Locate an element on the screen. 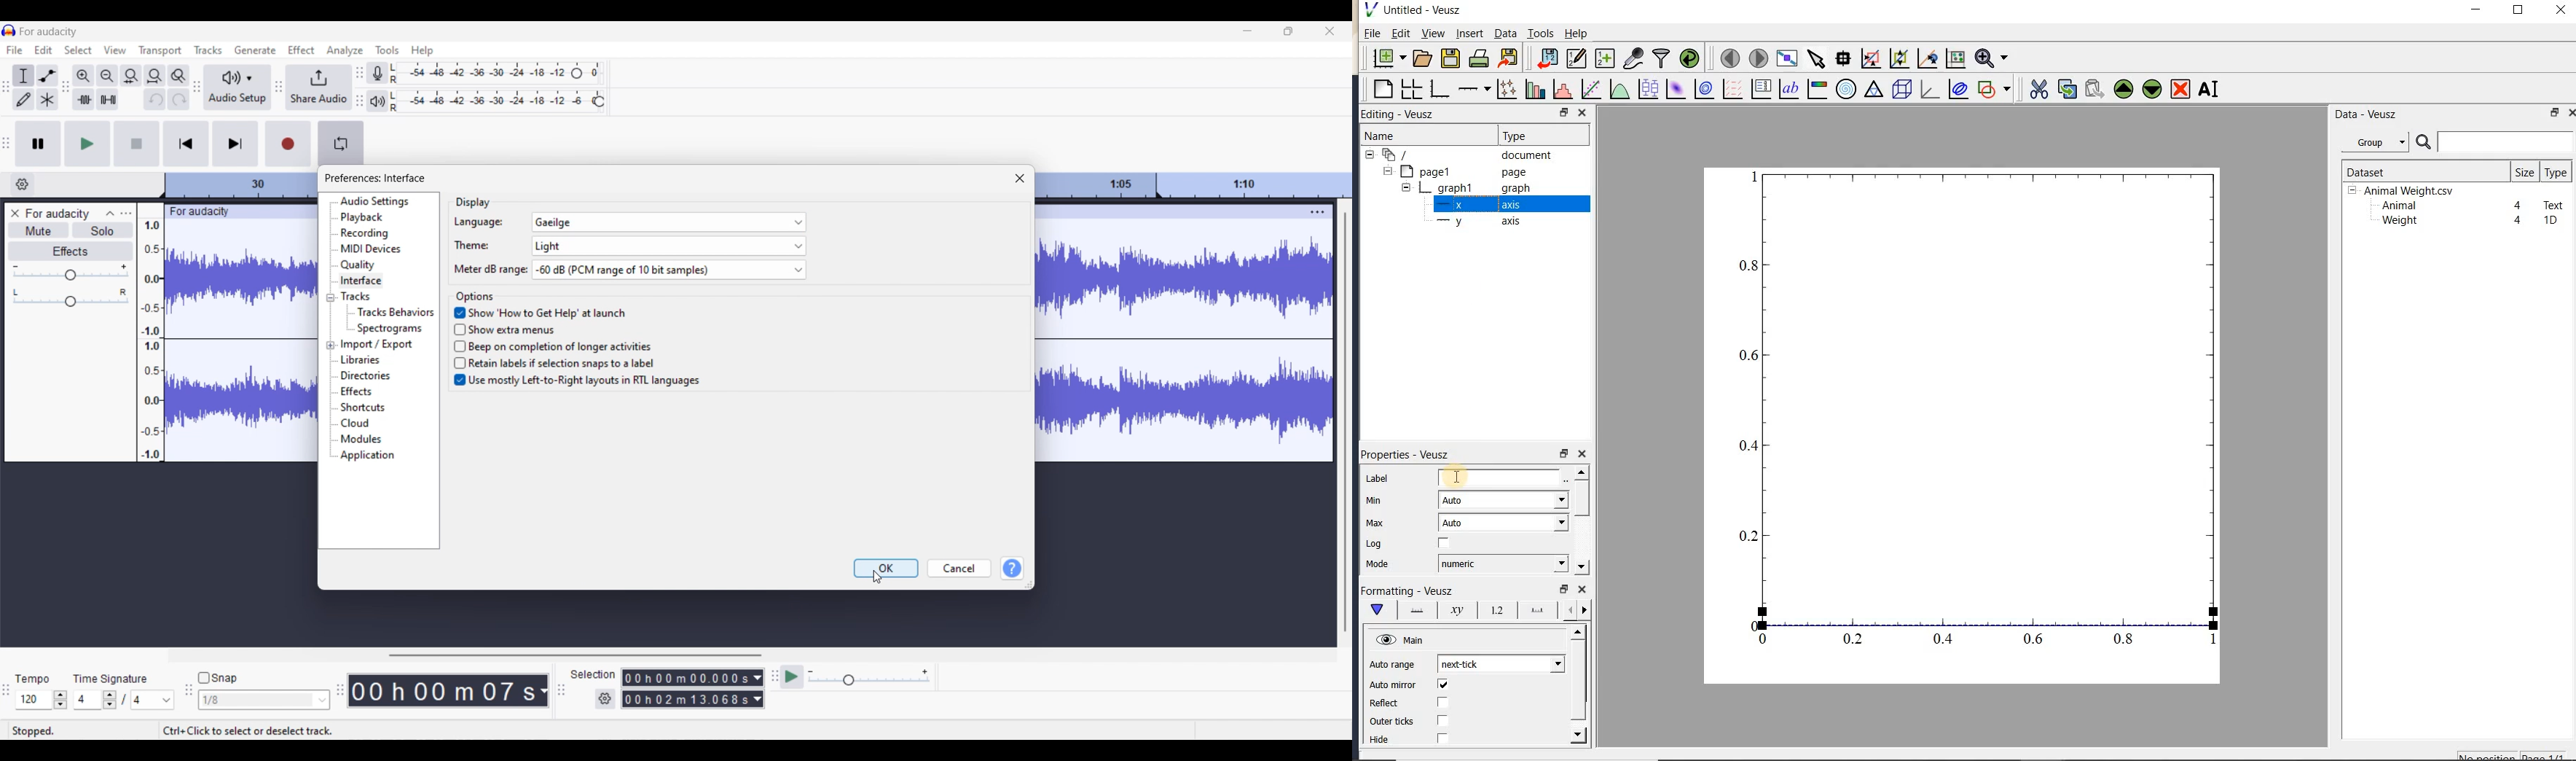  Select menu is located at coordinates (77, 50).